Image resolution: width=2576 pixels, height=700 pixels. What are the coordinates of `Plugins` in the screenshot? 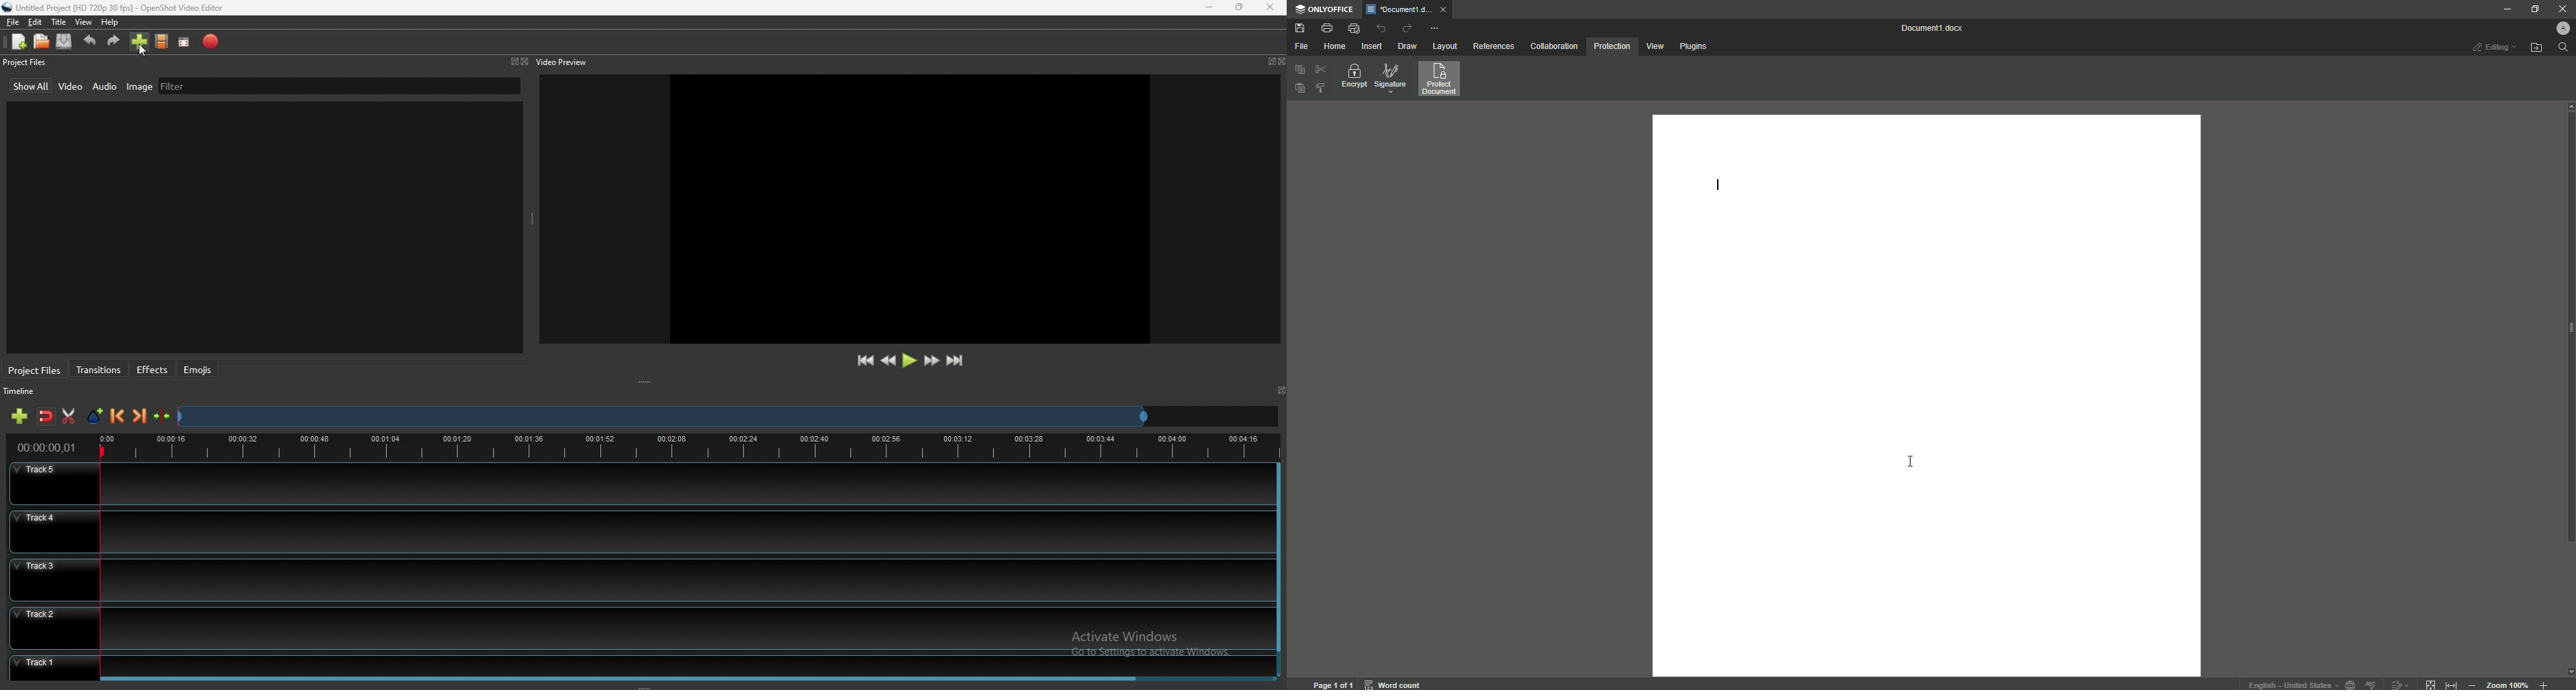 It's located at (1694, 46).